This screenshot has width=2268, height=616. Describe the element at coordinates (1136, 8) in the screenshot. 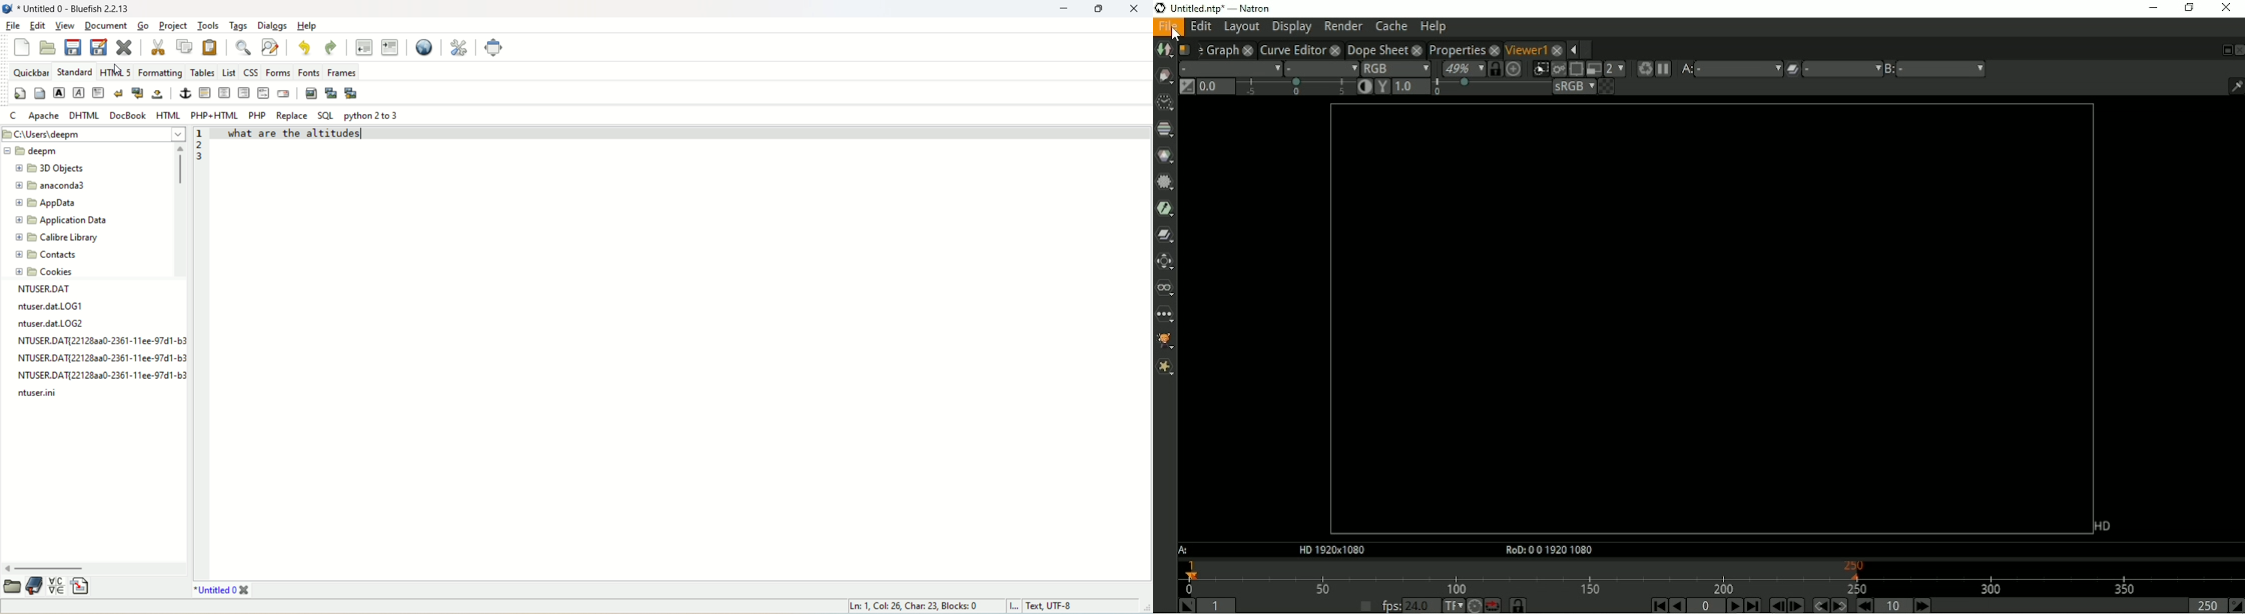

I see `close` at that location.